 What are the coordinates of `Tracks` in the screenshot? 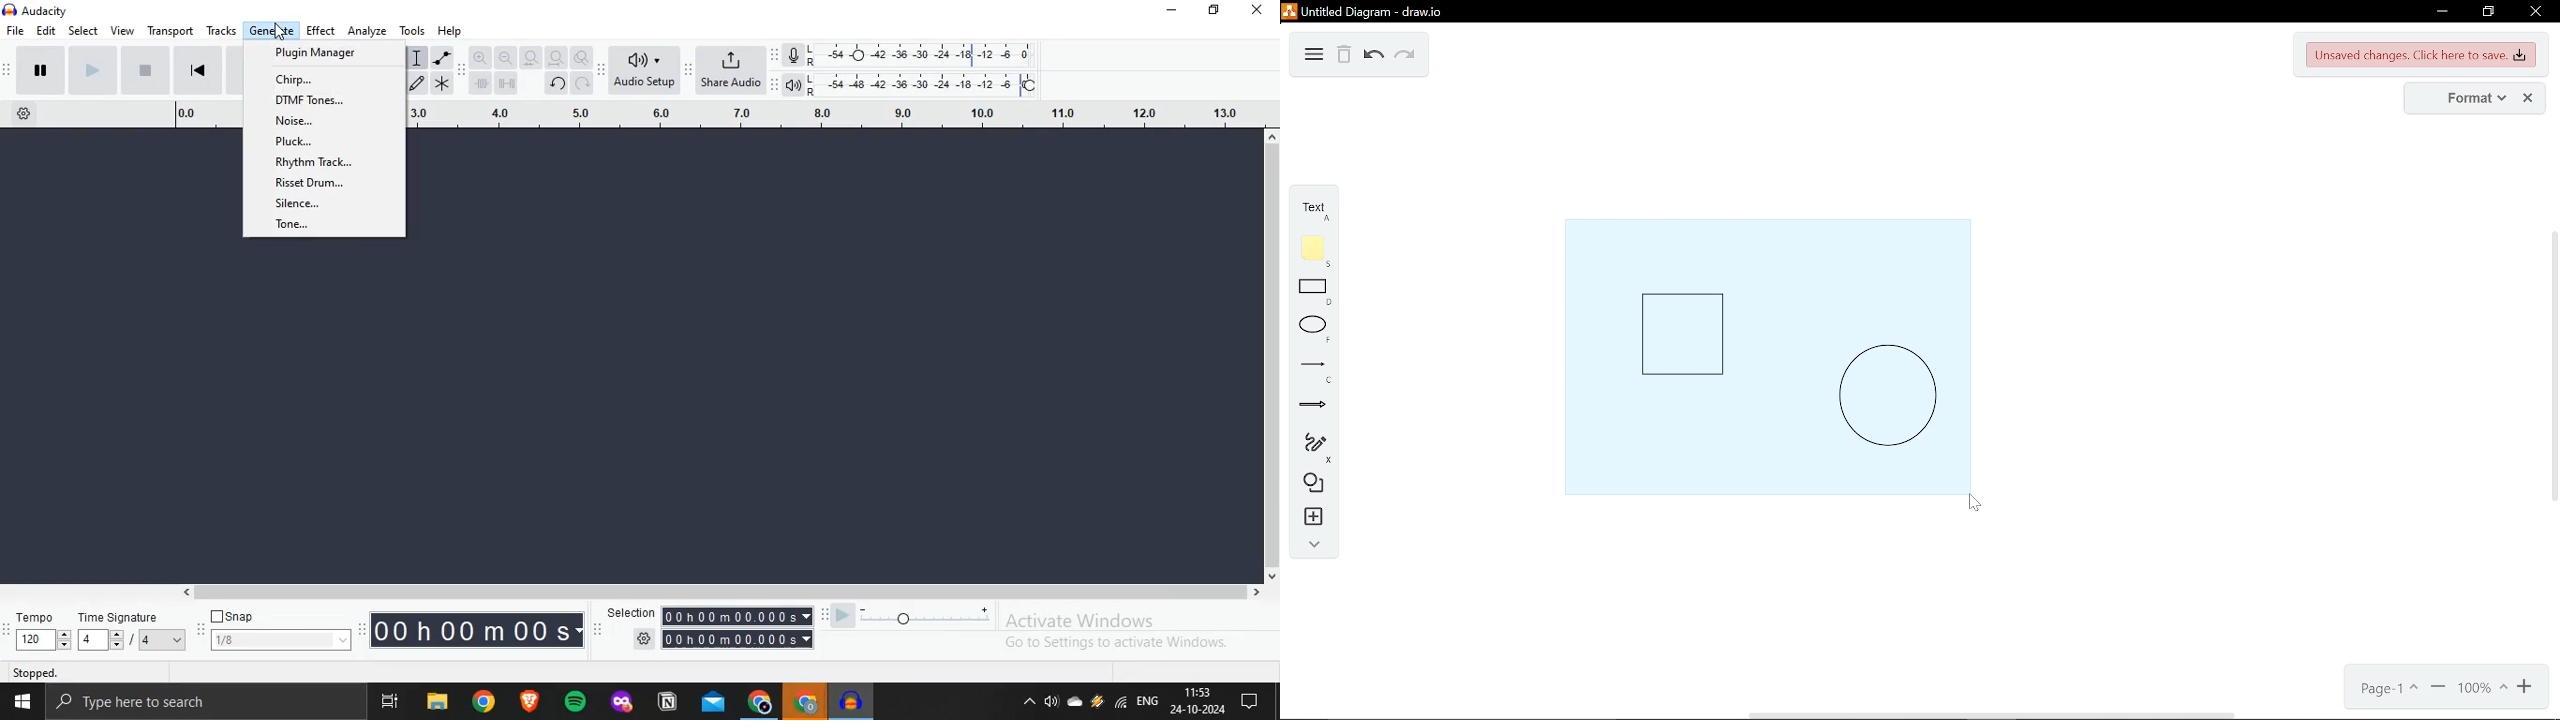 It's located at (221, 31).